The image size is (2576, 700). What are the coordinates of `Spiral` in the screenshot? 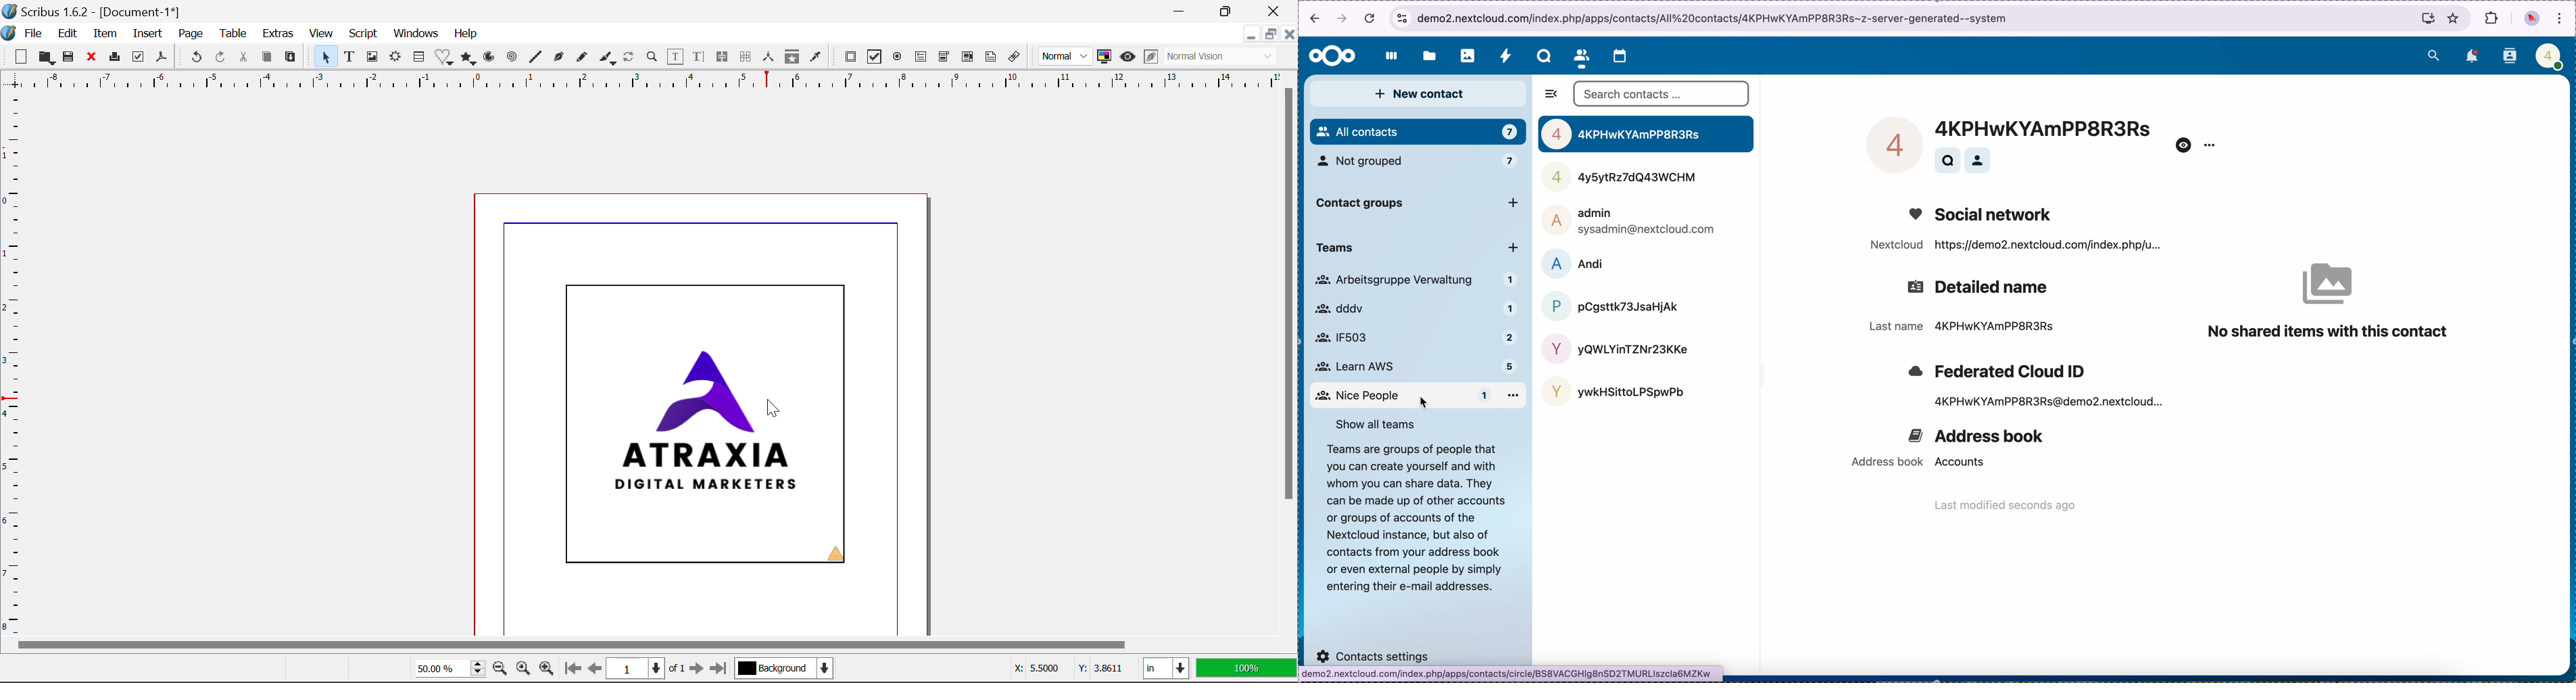 It's located at (514, 60).